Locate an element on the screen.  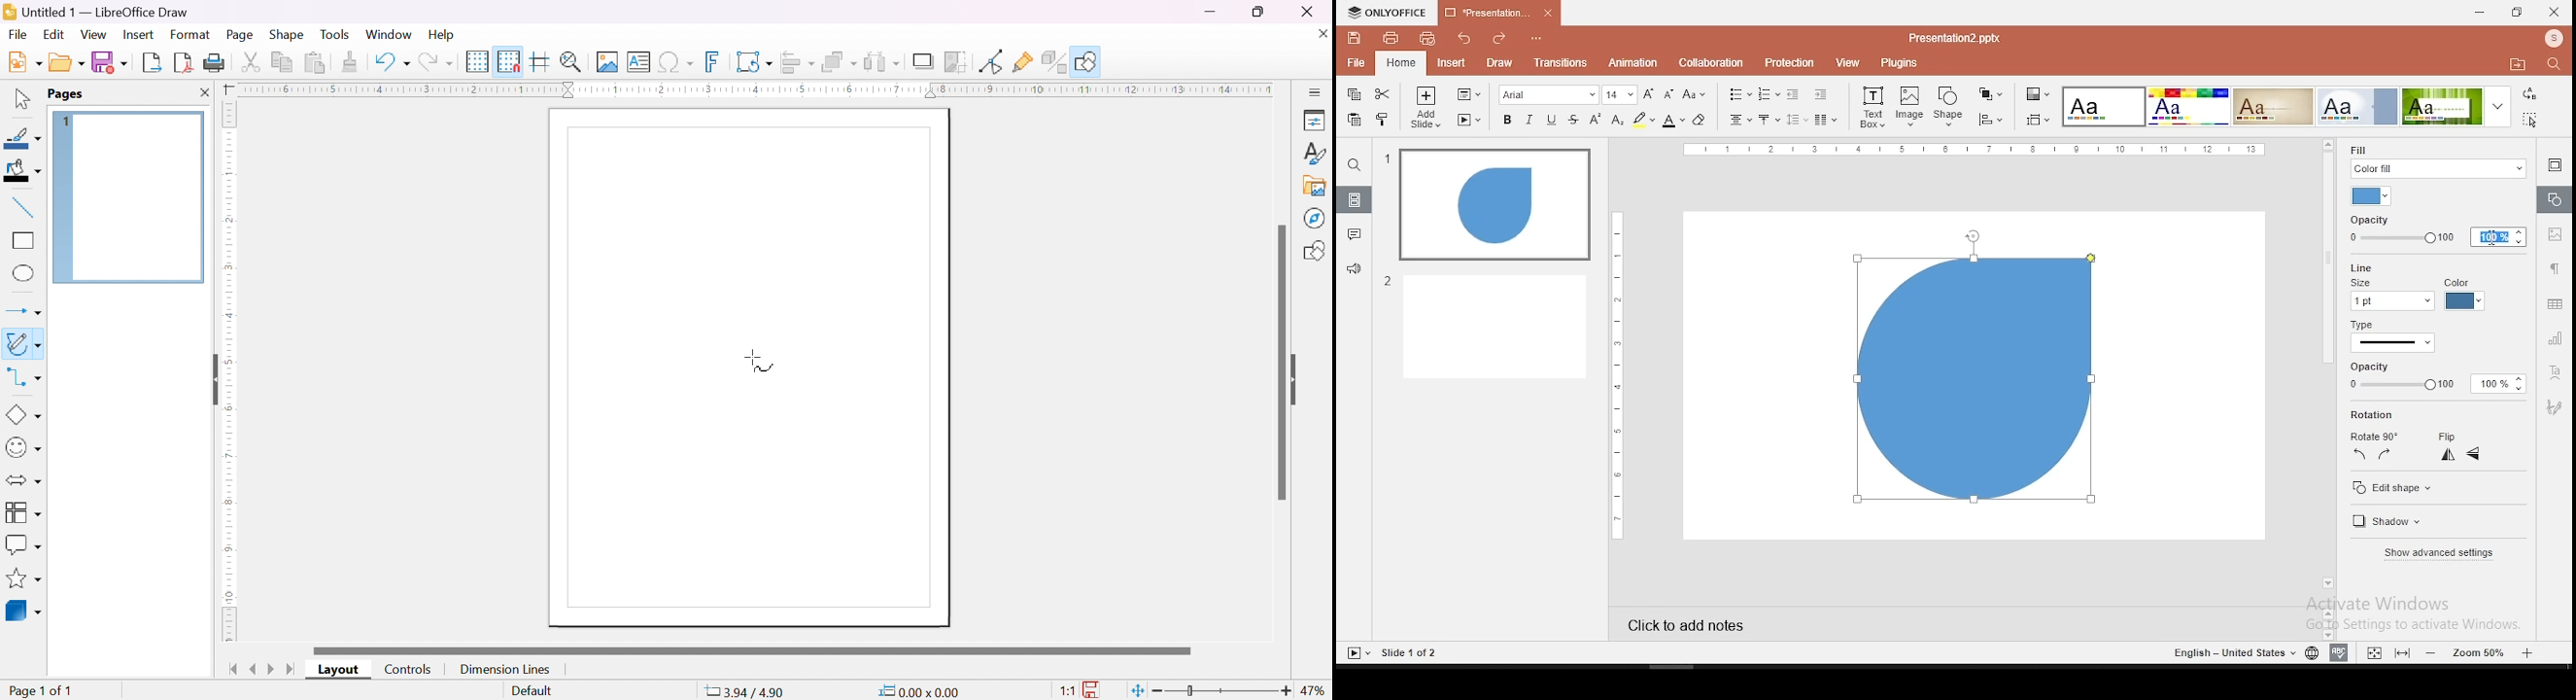
theme is located at coordinates (2273, 105).